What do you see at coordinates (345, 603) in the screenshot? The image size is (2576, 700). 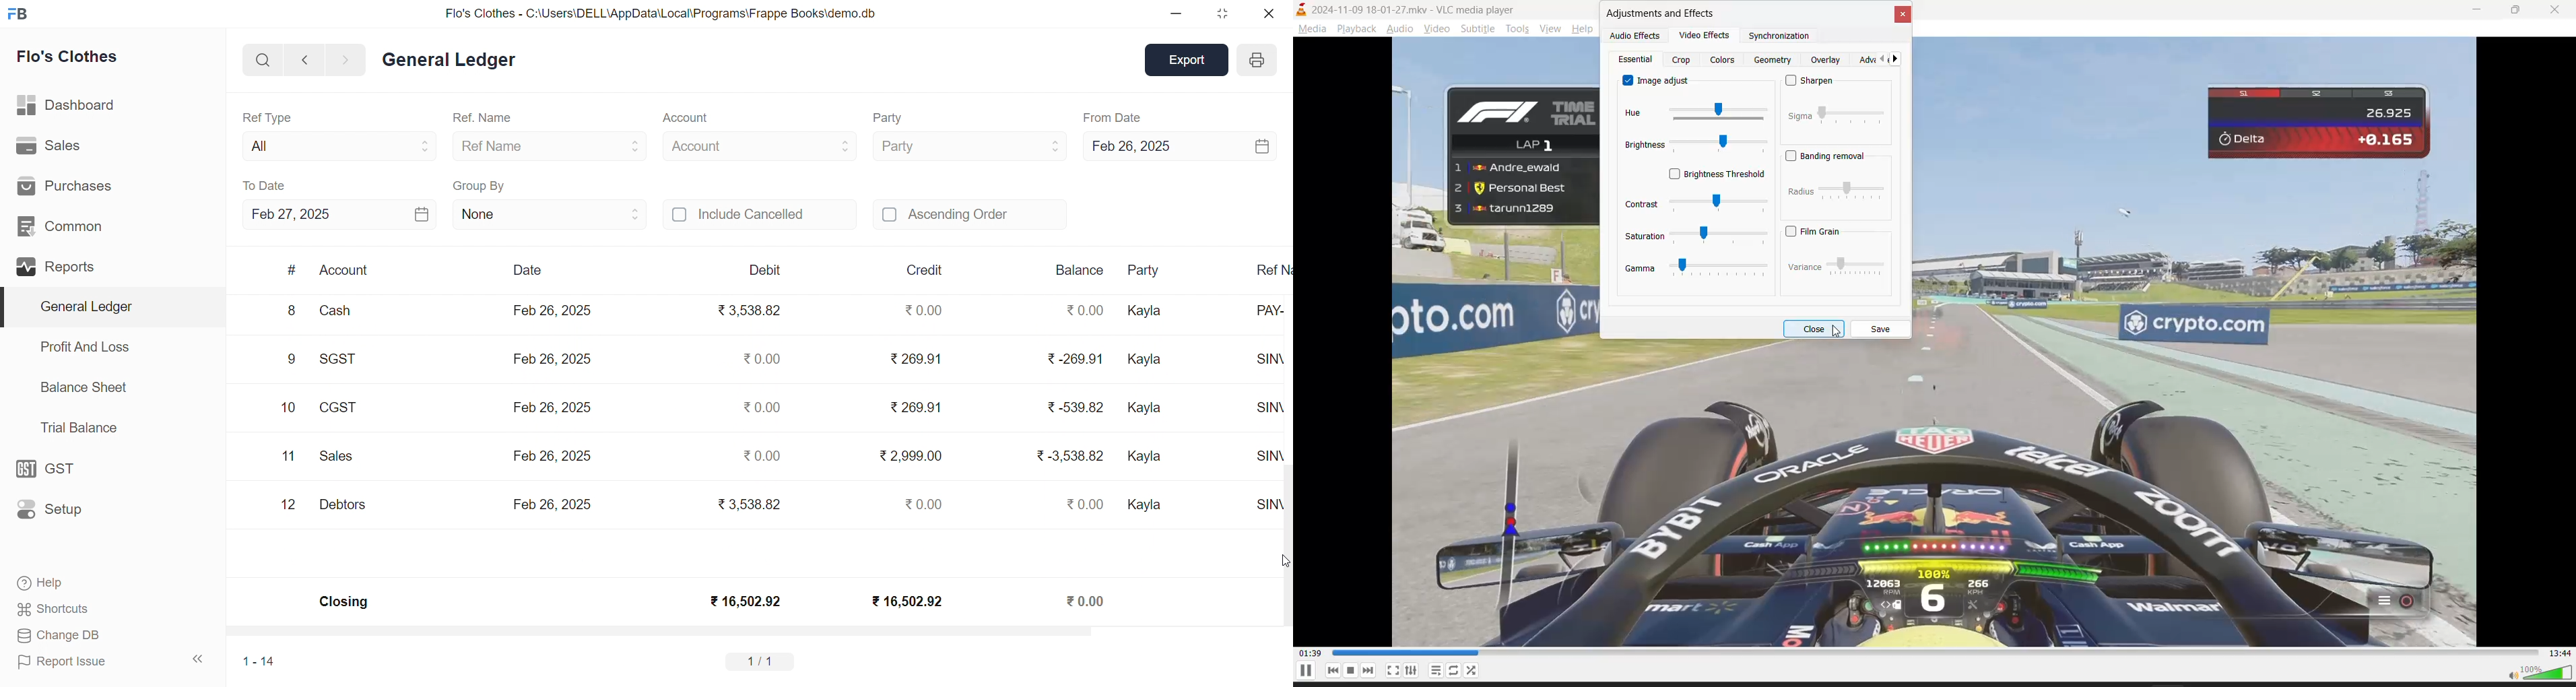 I see `Closing` at bounding box center [345, 603].